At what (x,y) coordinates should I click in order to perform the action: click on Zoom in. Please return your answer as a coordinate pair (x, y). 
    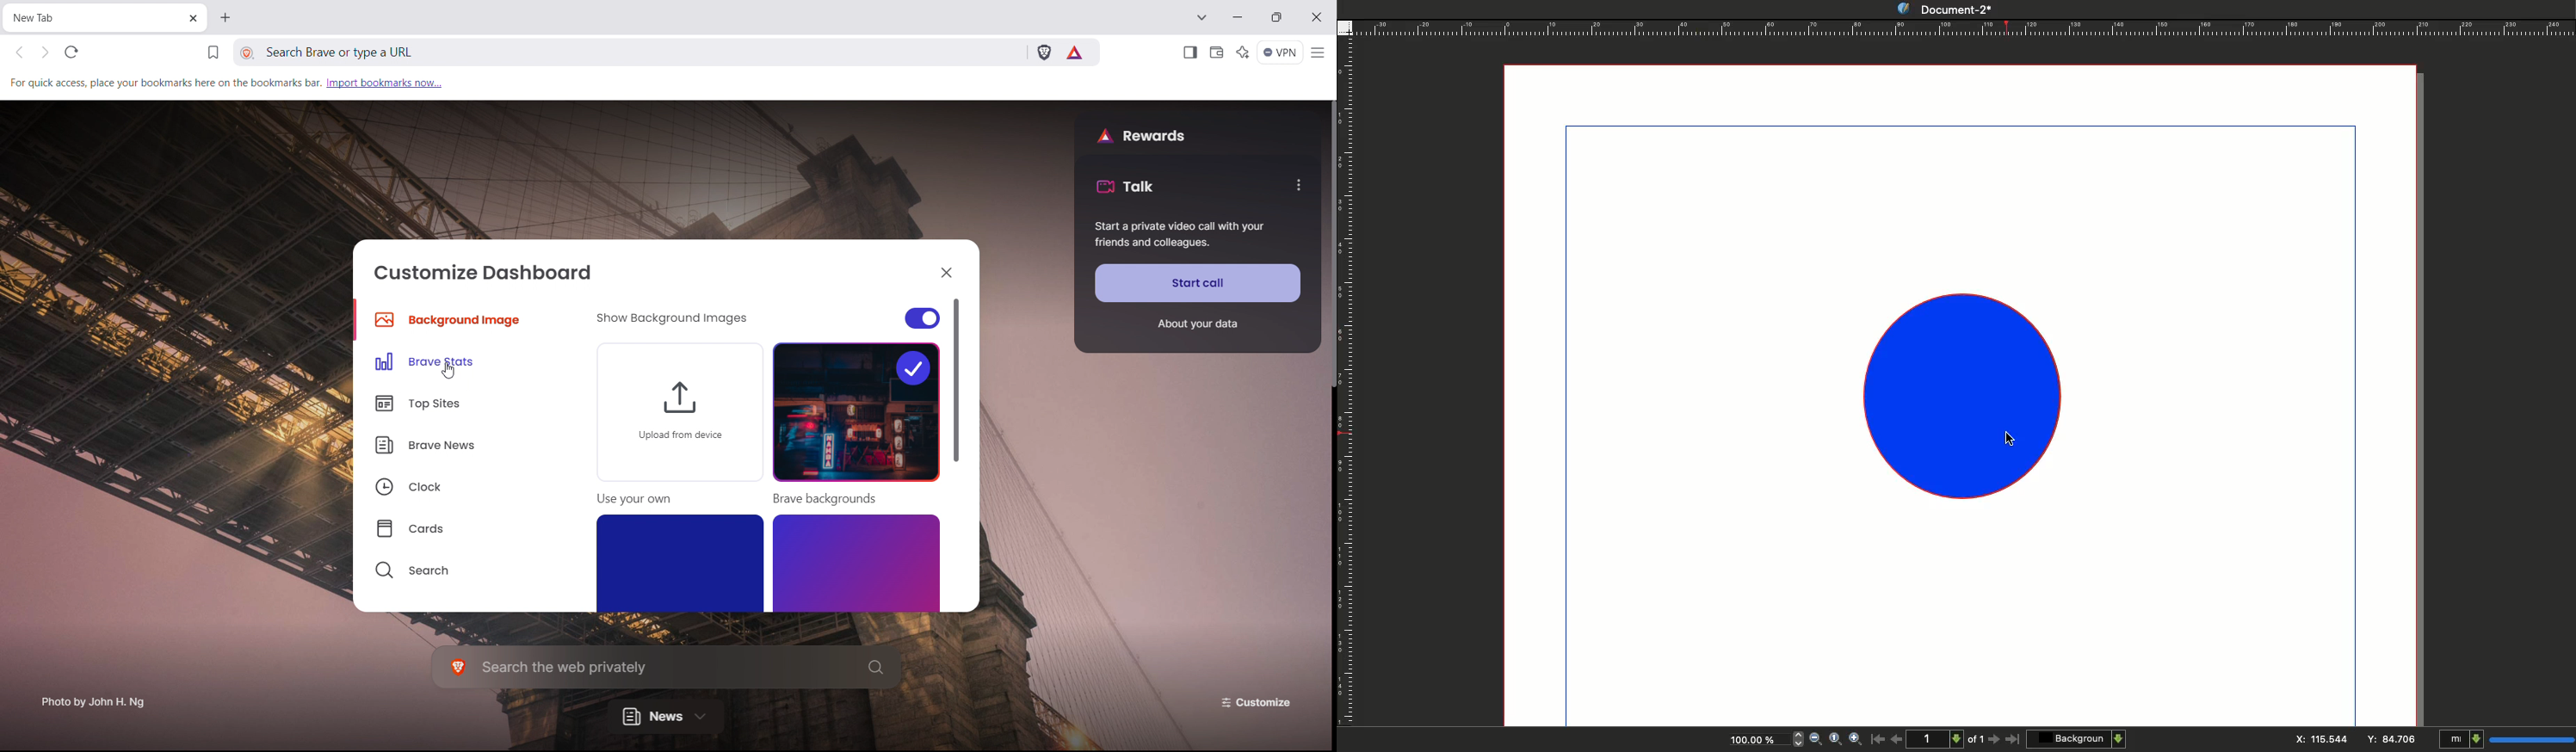
    Looking at the image, I should click on (1856, 740).